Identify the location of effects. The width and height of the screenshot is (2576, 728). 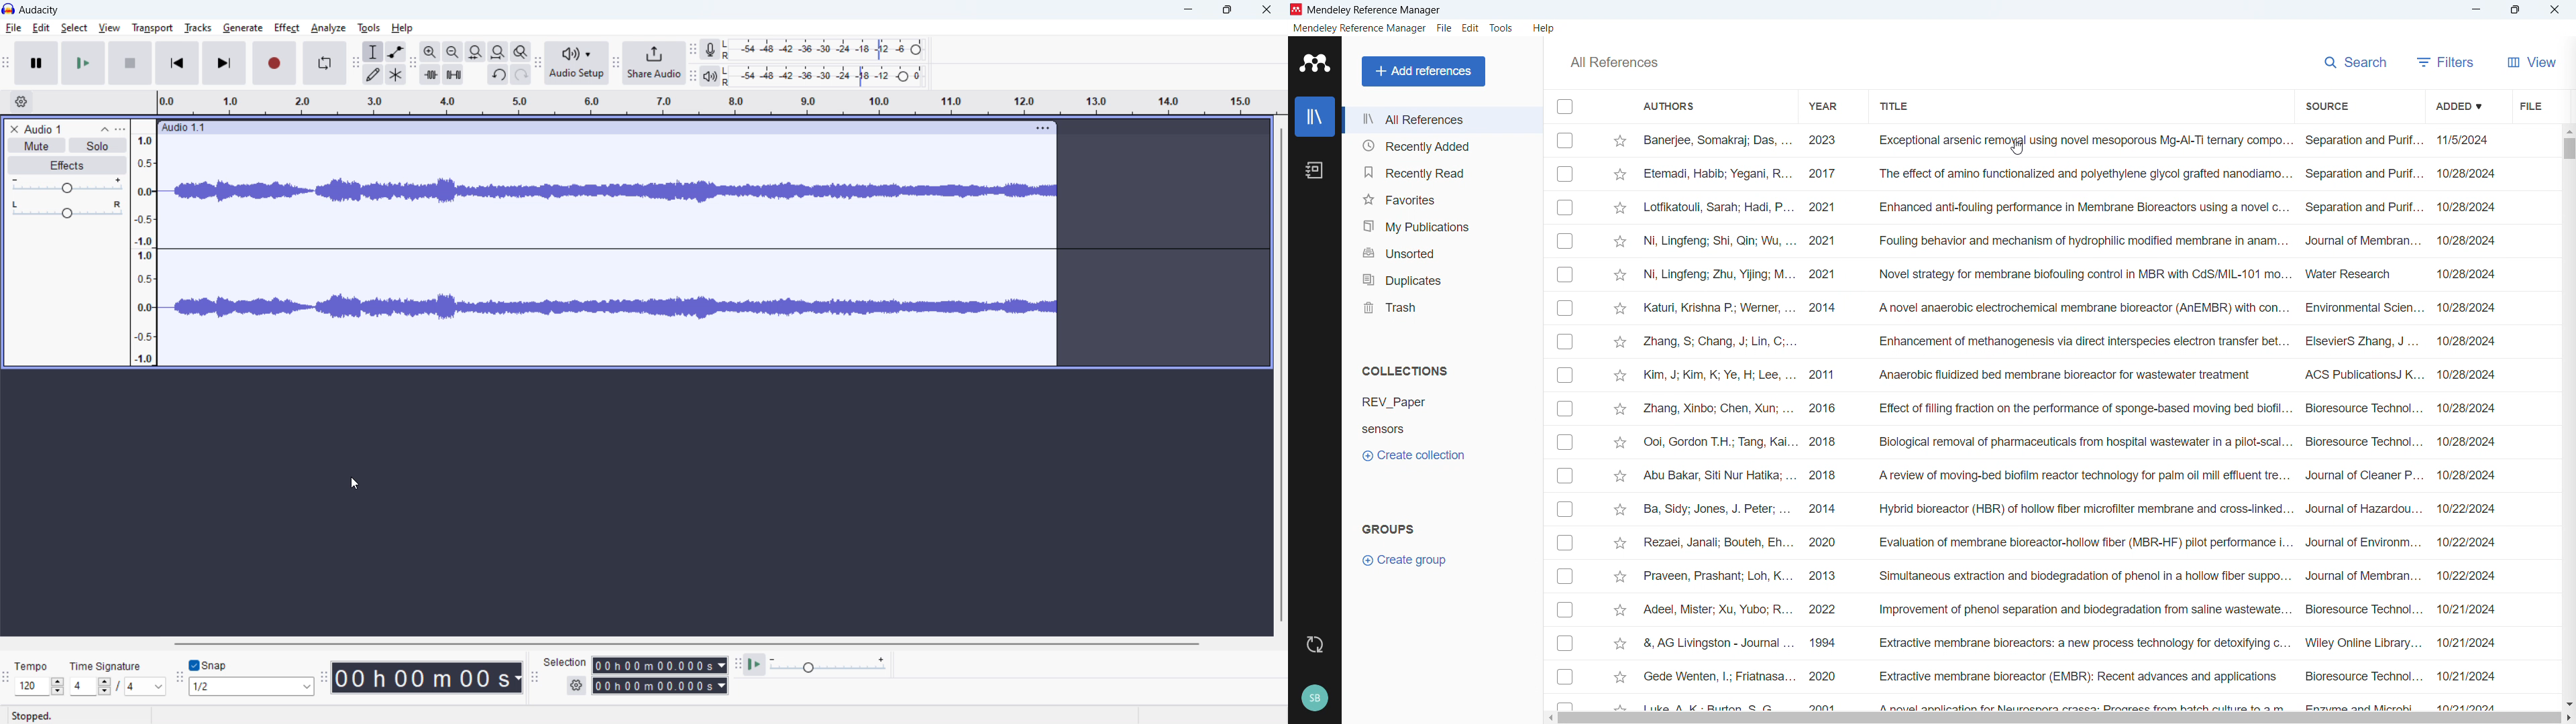
(66, 165).